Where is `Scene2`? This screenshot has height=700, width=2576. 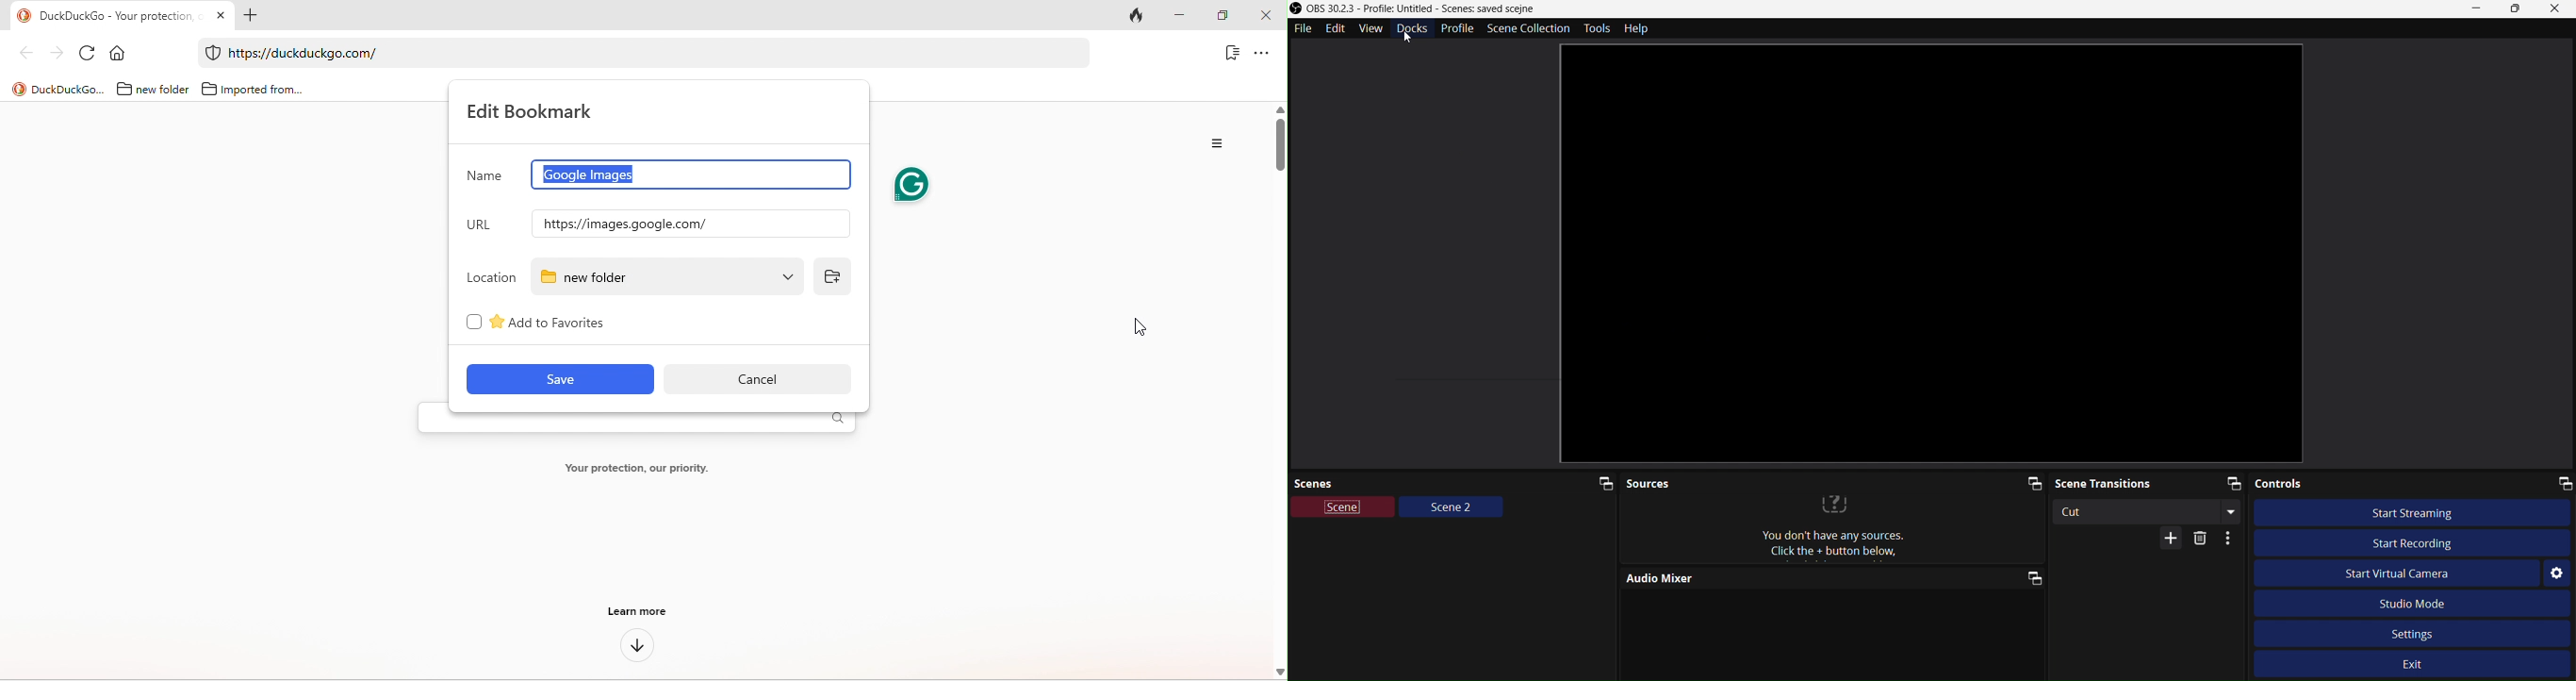
Scene2 is located at coordinates (1451, 510).